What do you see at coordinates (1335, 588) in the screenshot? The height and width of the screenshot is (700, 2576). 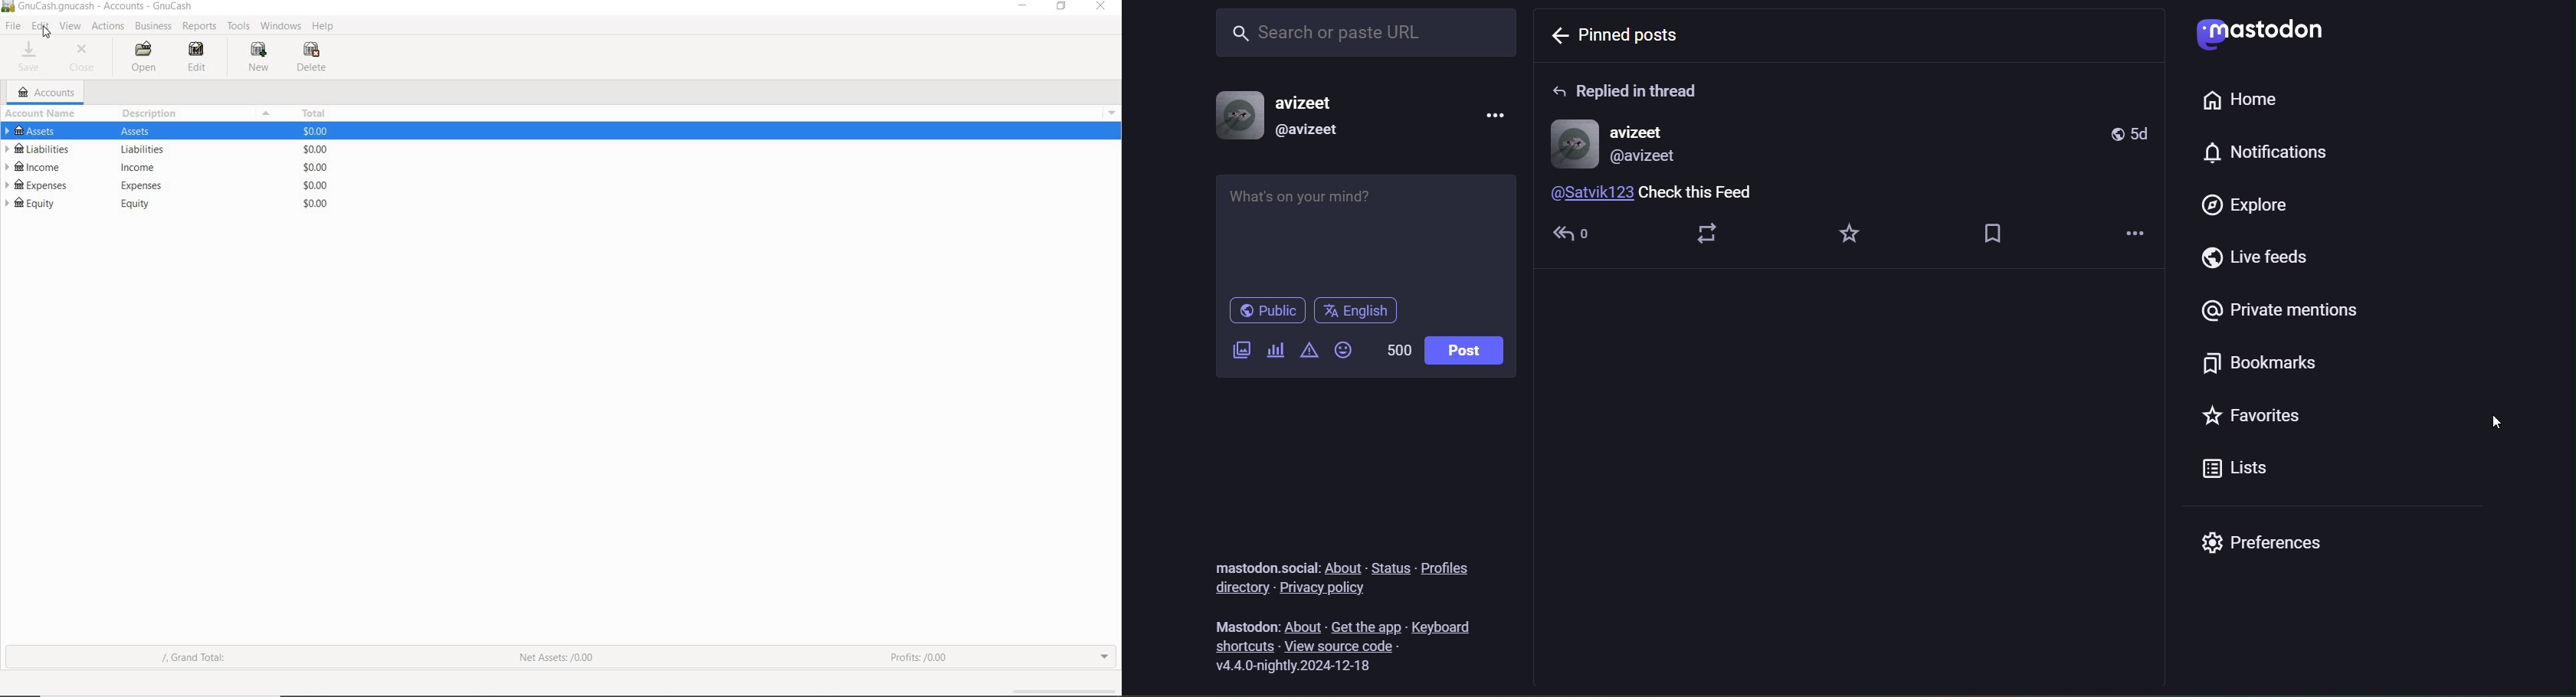 I see `privacy policy` at bounding box center [1335, 588].